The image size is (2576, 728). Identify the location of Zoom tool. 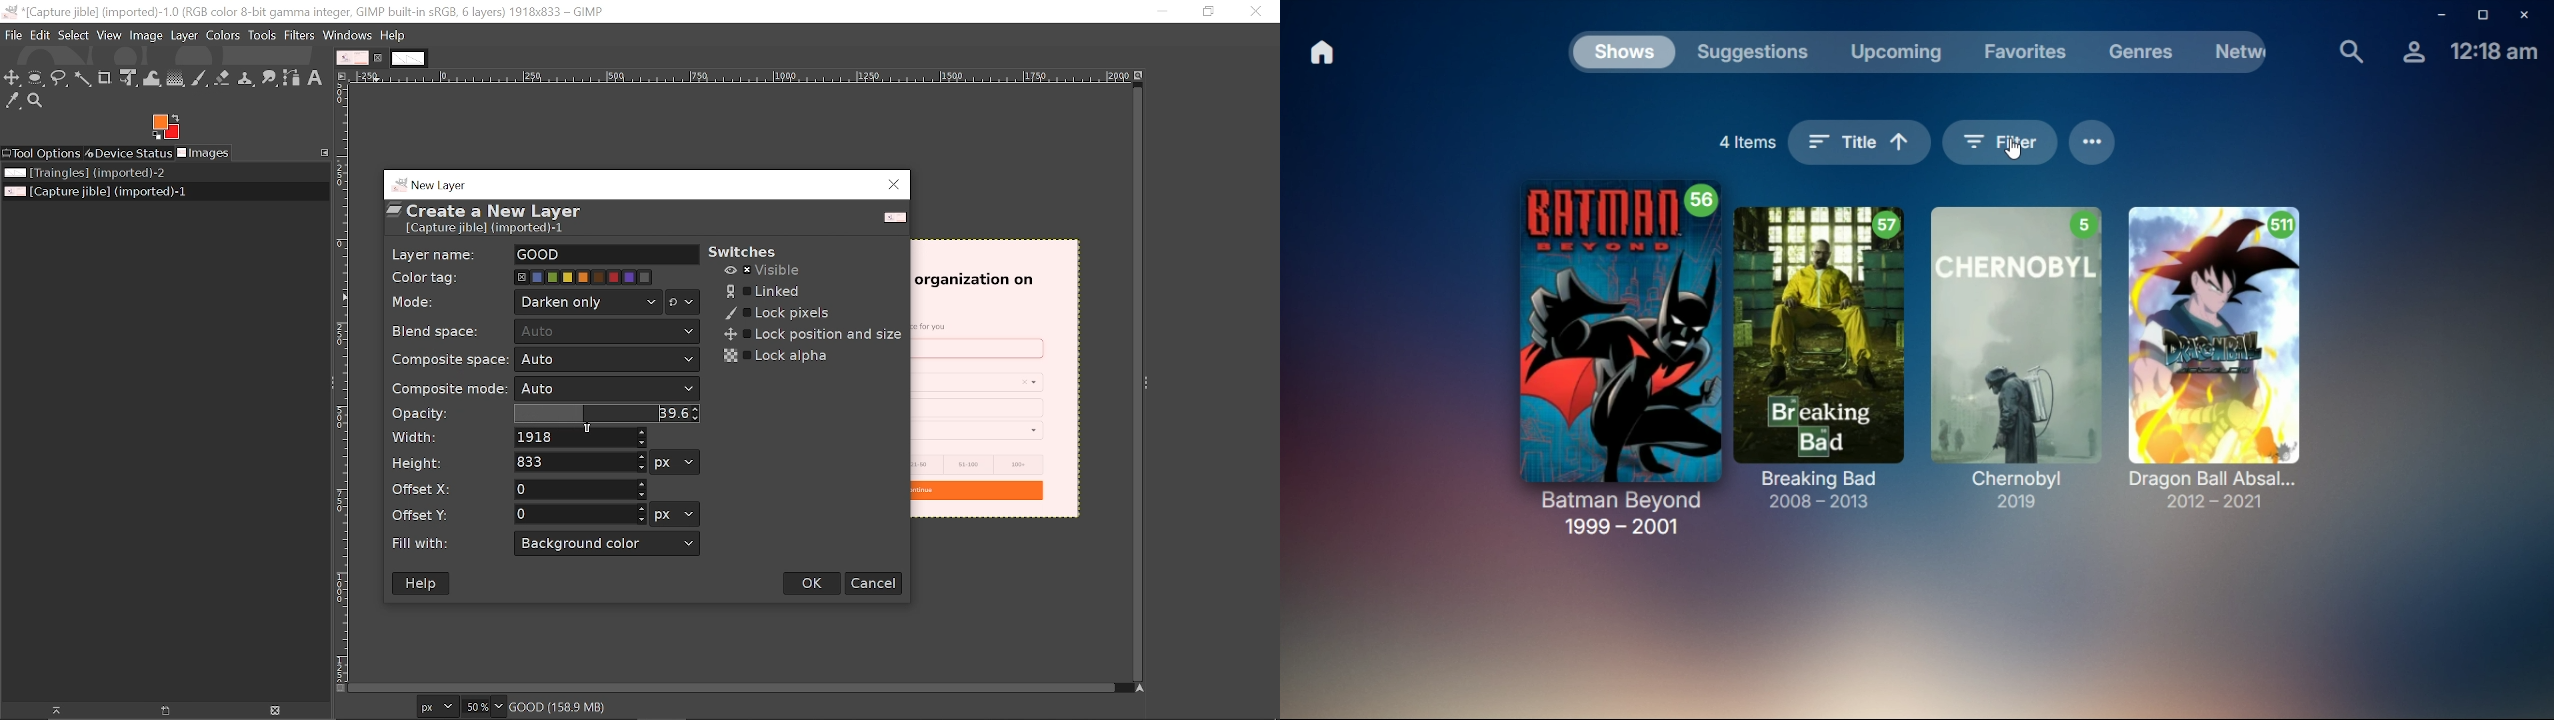
(37, 101).